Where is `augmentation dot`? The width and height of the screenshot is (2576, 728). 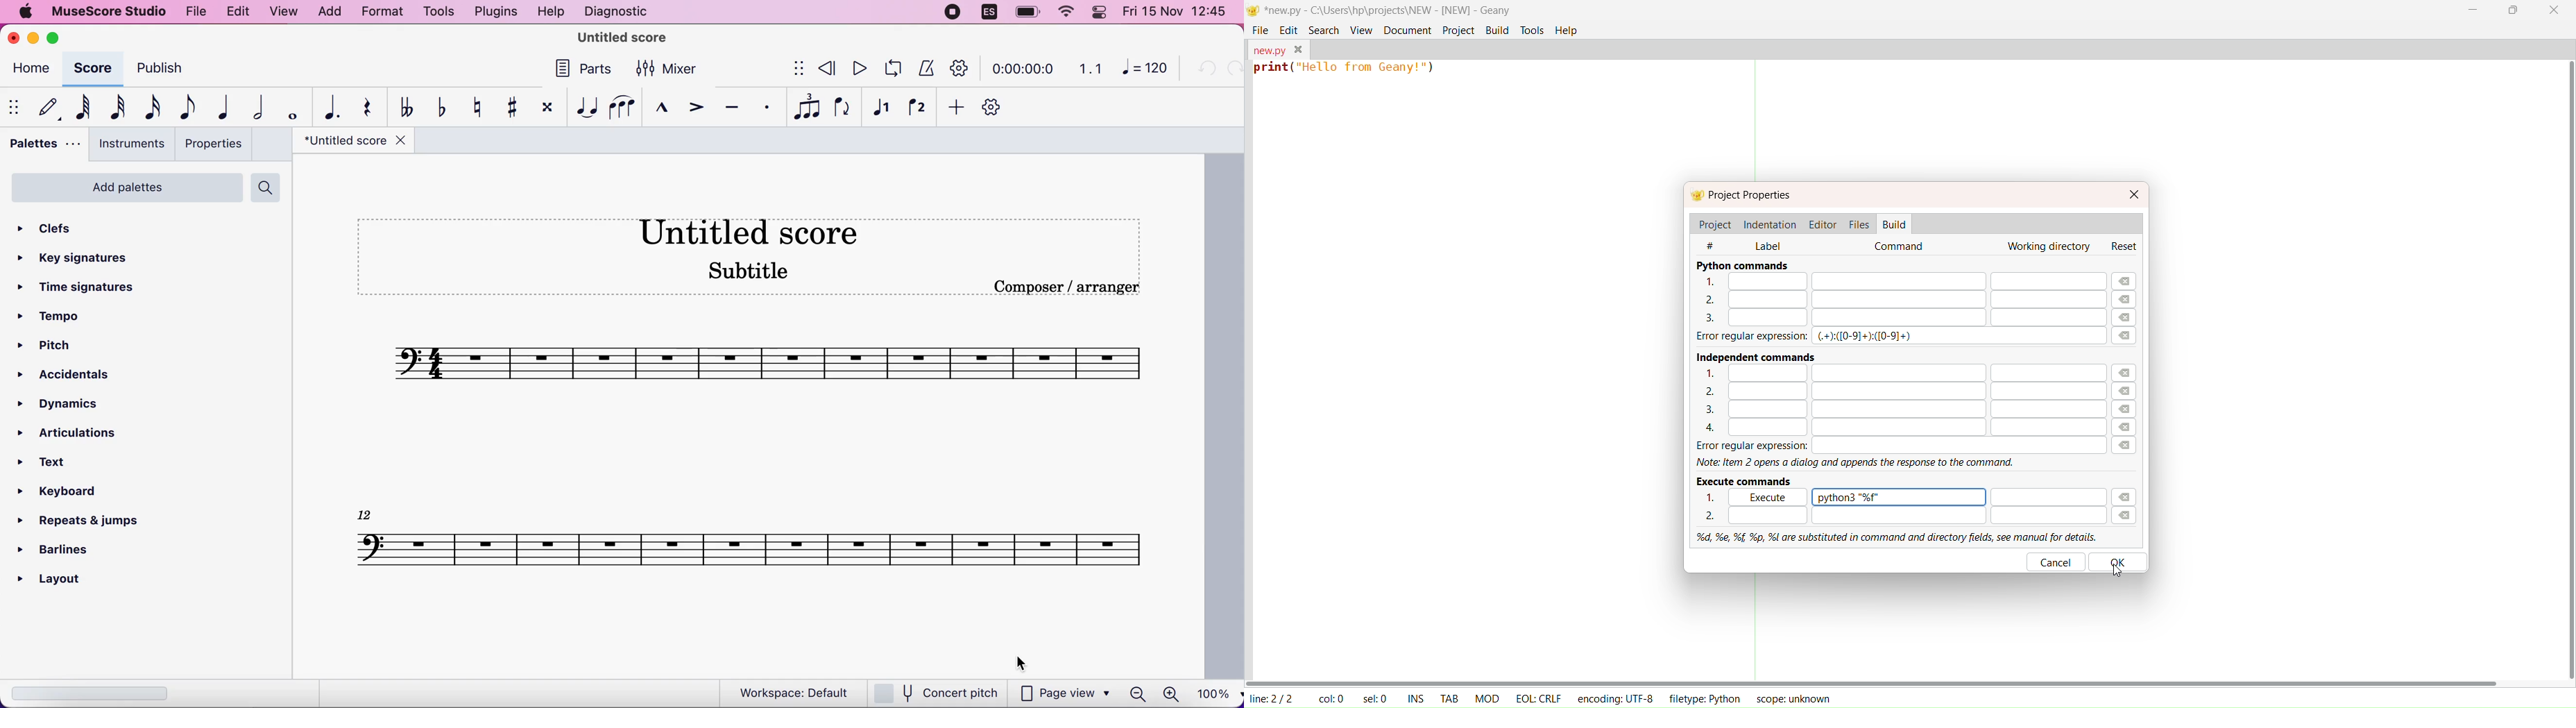
augmentation dot is located at coordinates (328, 106).